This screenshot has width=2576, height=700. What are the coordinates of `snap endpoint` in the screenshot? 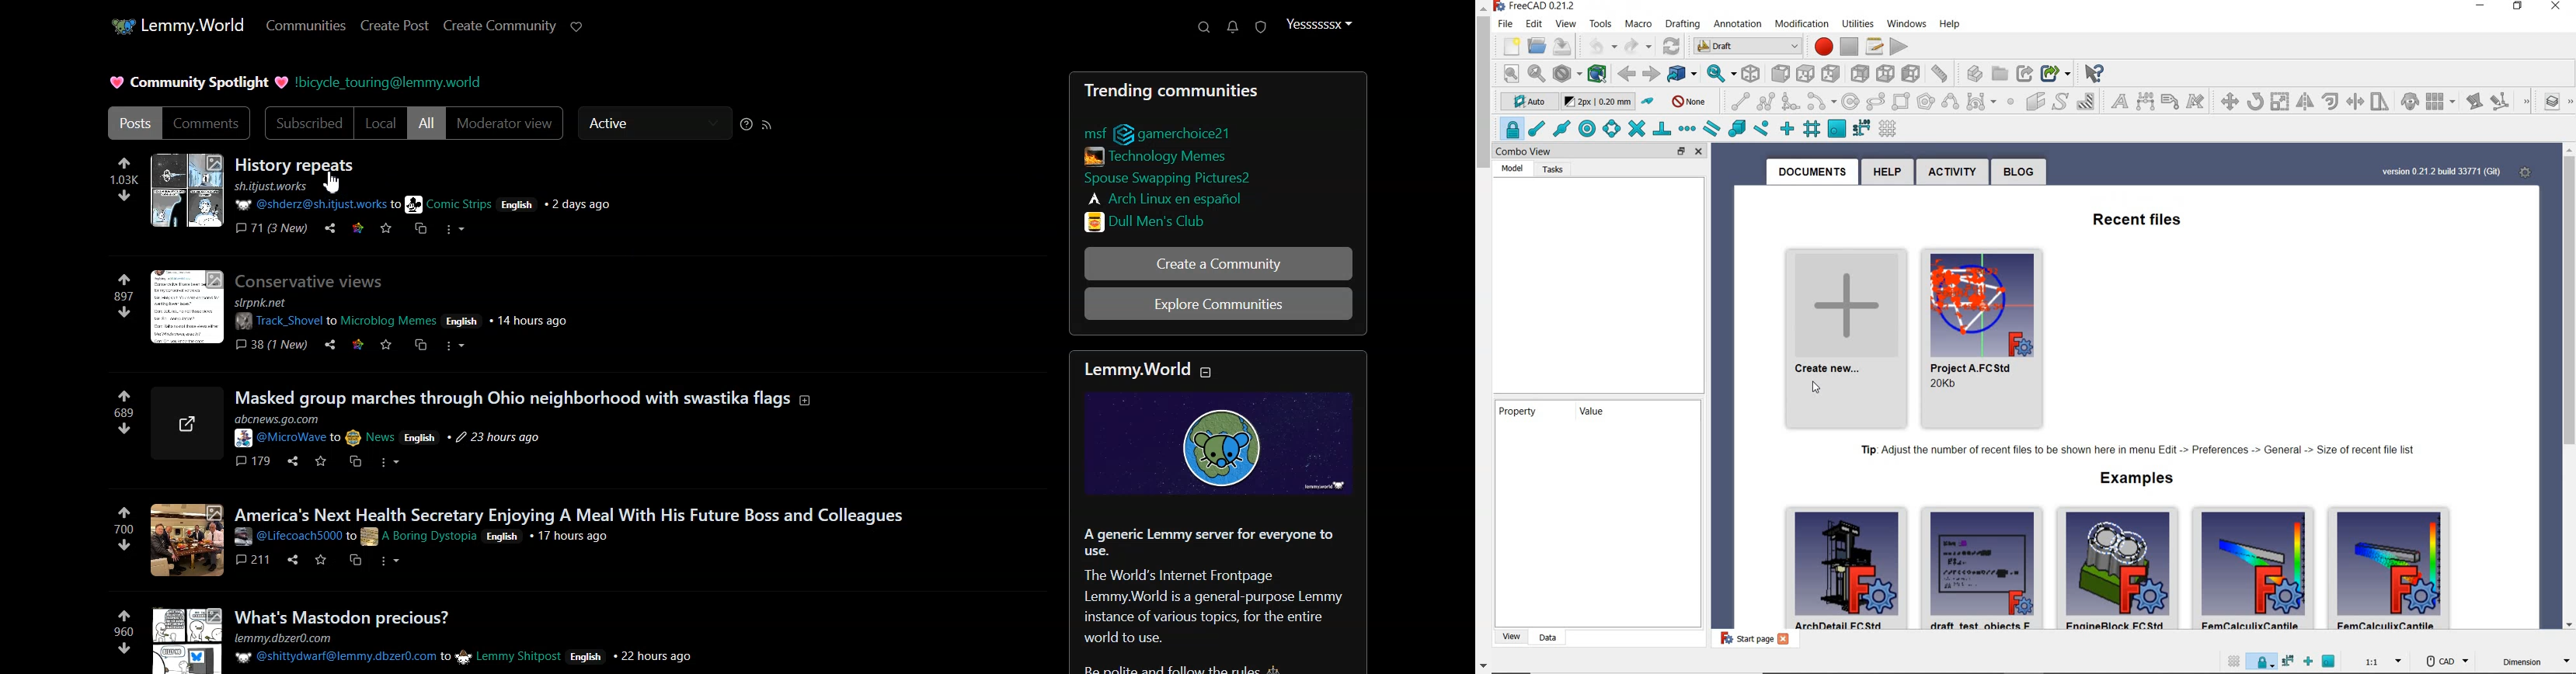 It's located at (1537, 128).